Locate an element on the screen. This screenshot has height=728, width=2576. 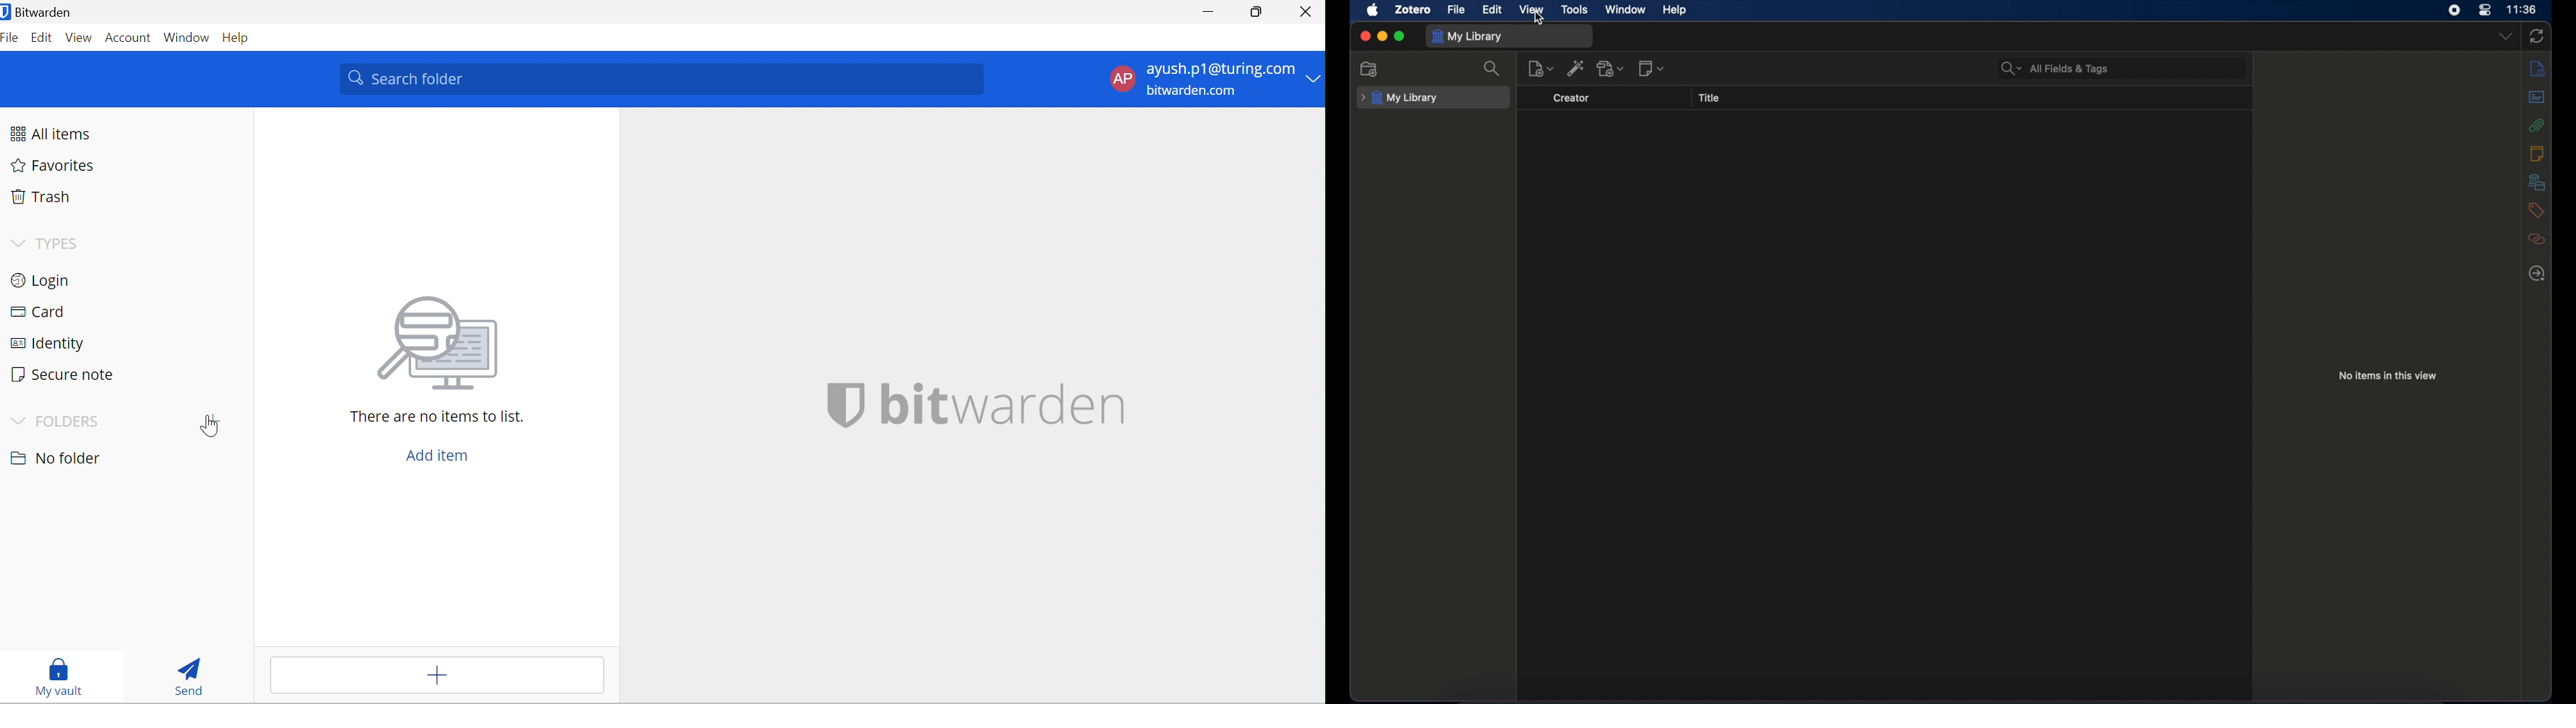
bitwarden.com is located at coordinates (1191, 91).